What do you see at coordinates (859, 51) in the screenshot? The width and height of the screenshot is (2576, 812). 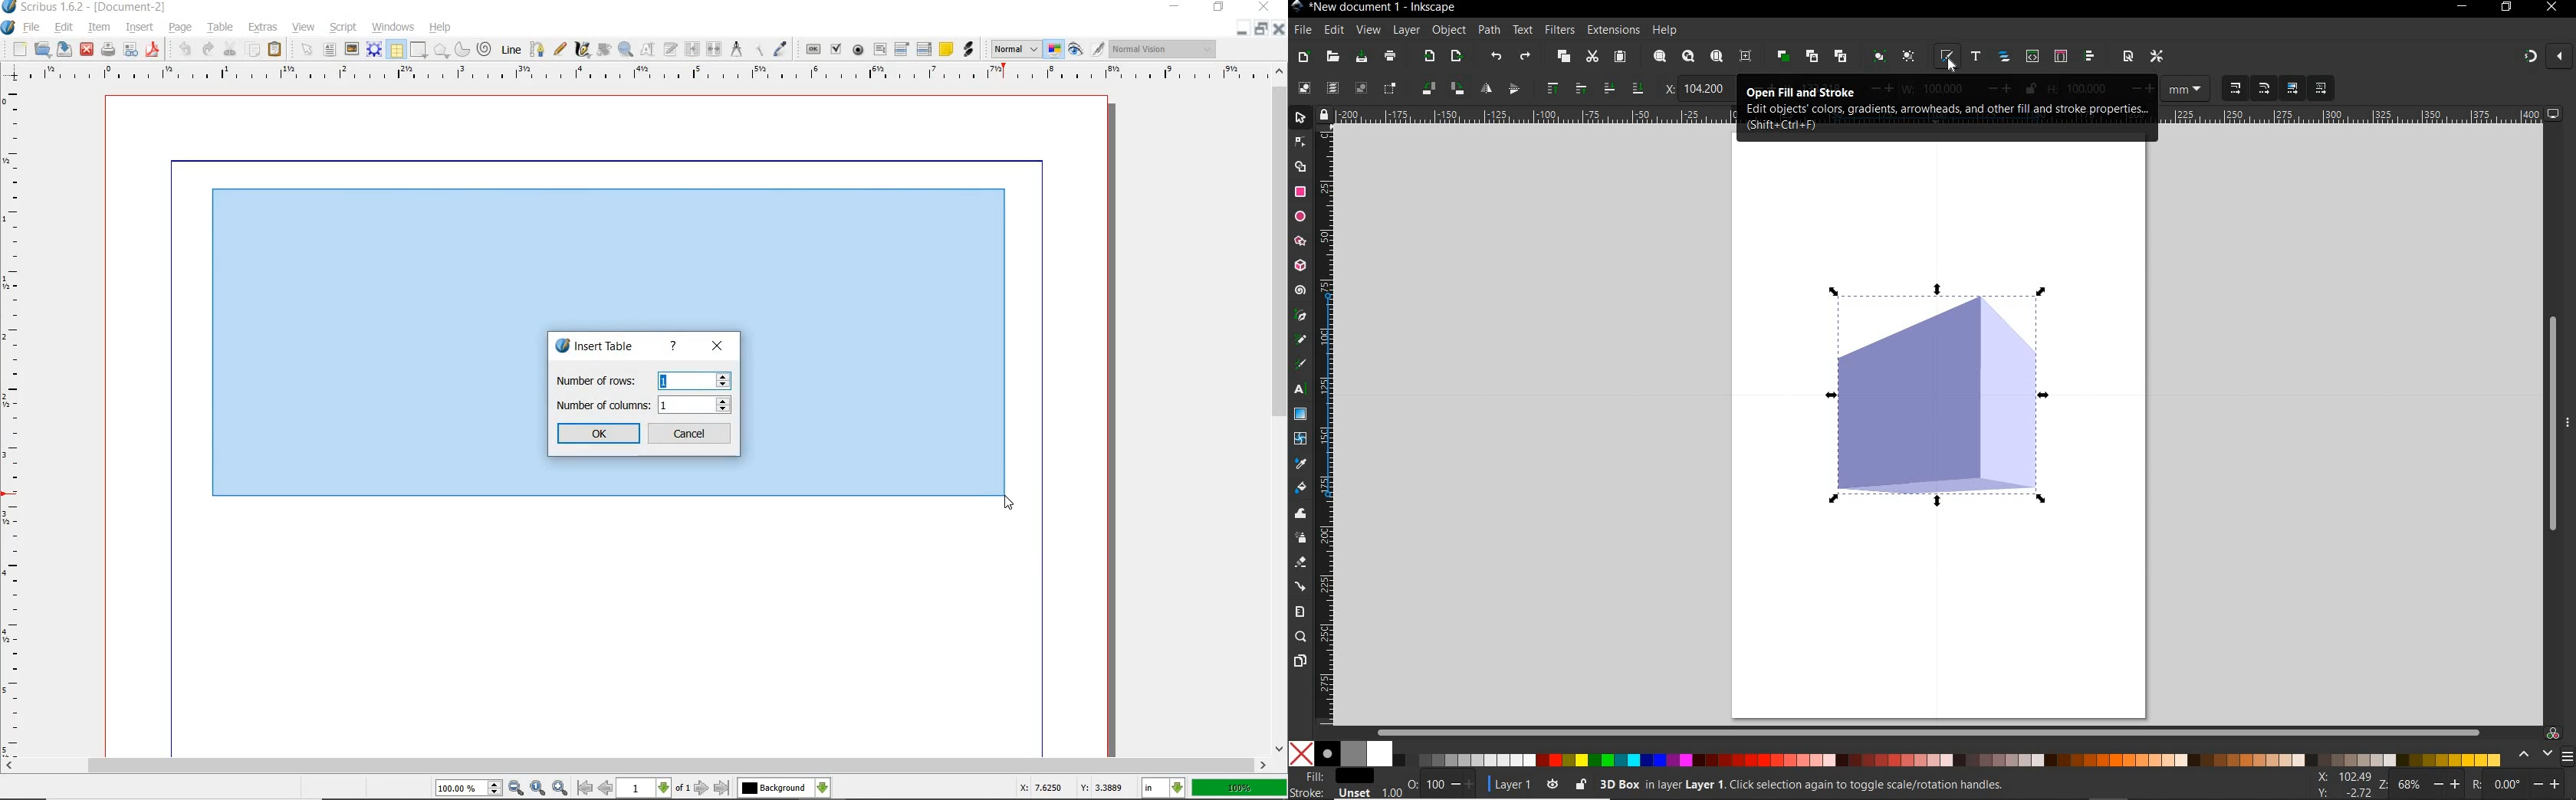 I see `pdf radio button` at bounding box center [859, 51].